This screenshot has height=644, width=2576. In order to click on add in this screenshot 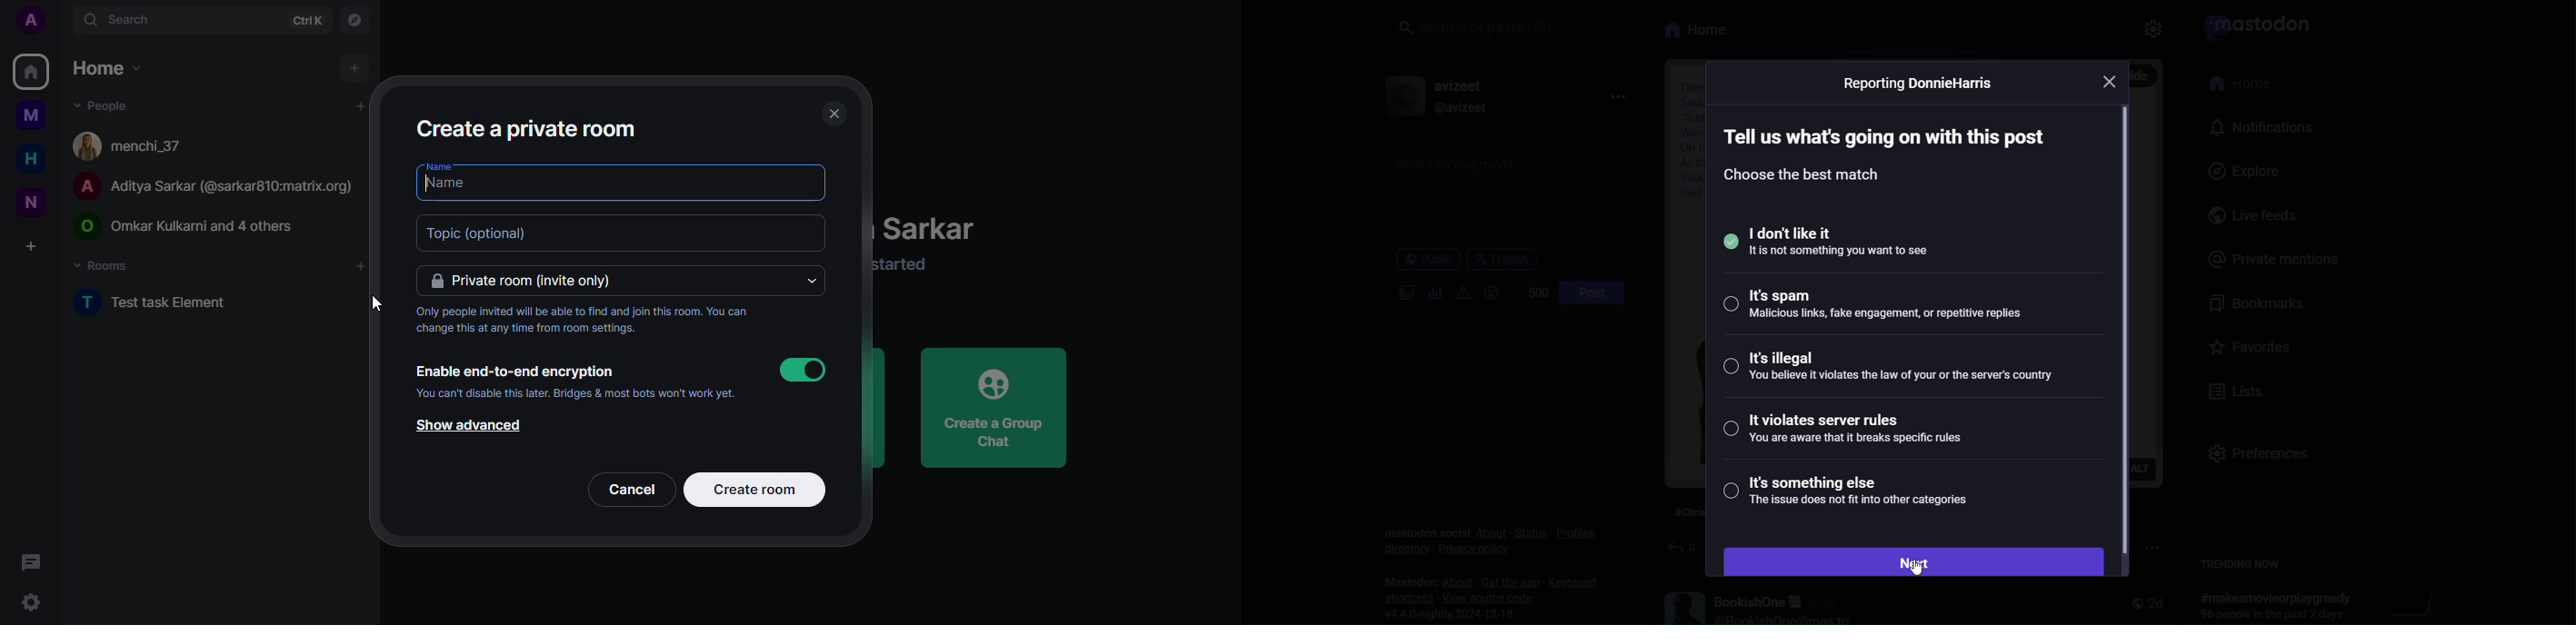, I will do `click(361, 267)`.